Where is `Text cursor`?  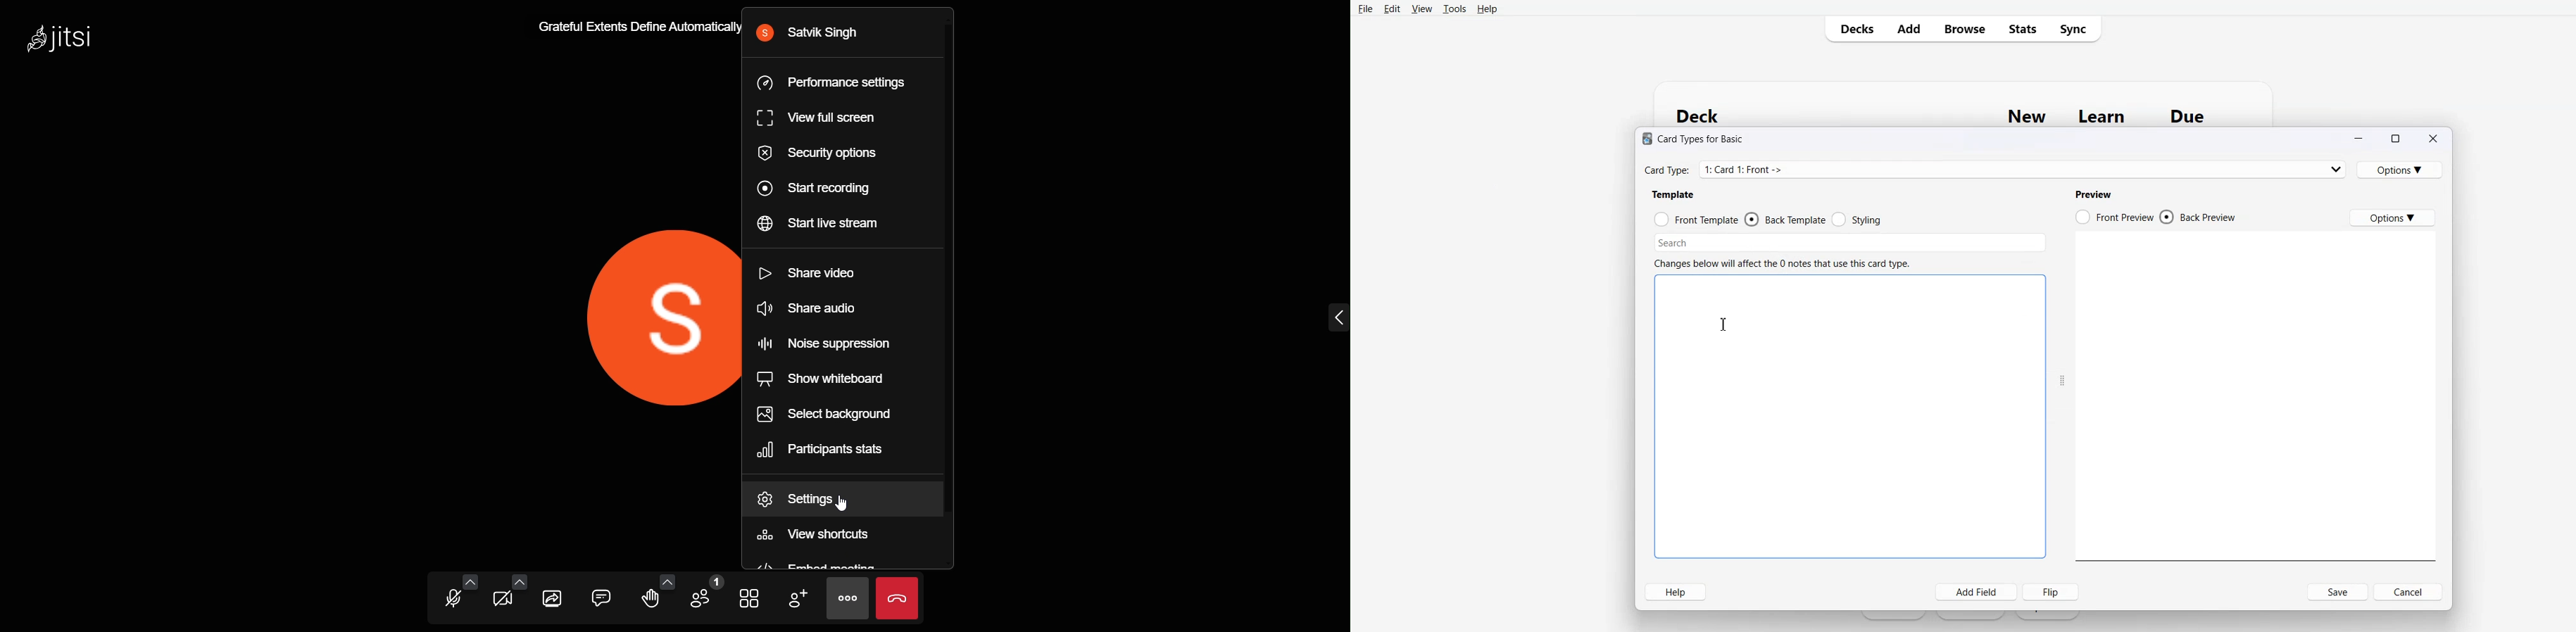 Text cursor is located at coordinates (1661, 286).